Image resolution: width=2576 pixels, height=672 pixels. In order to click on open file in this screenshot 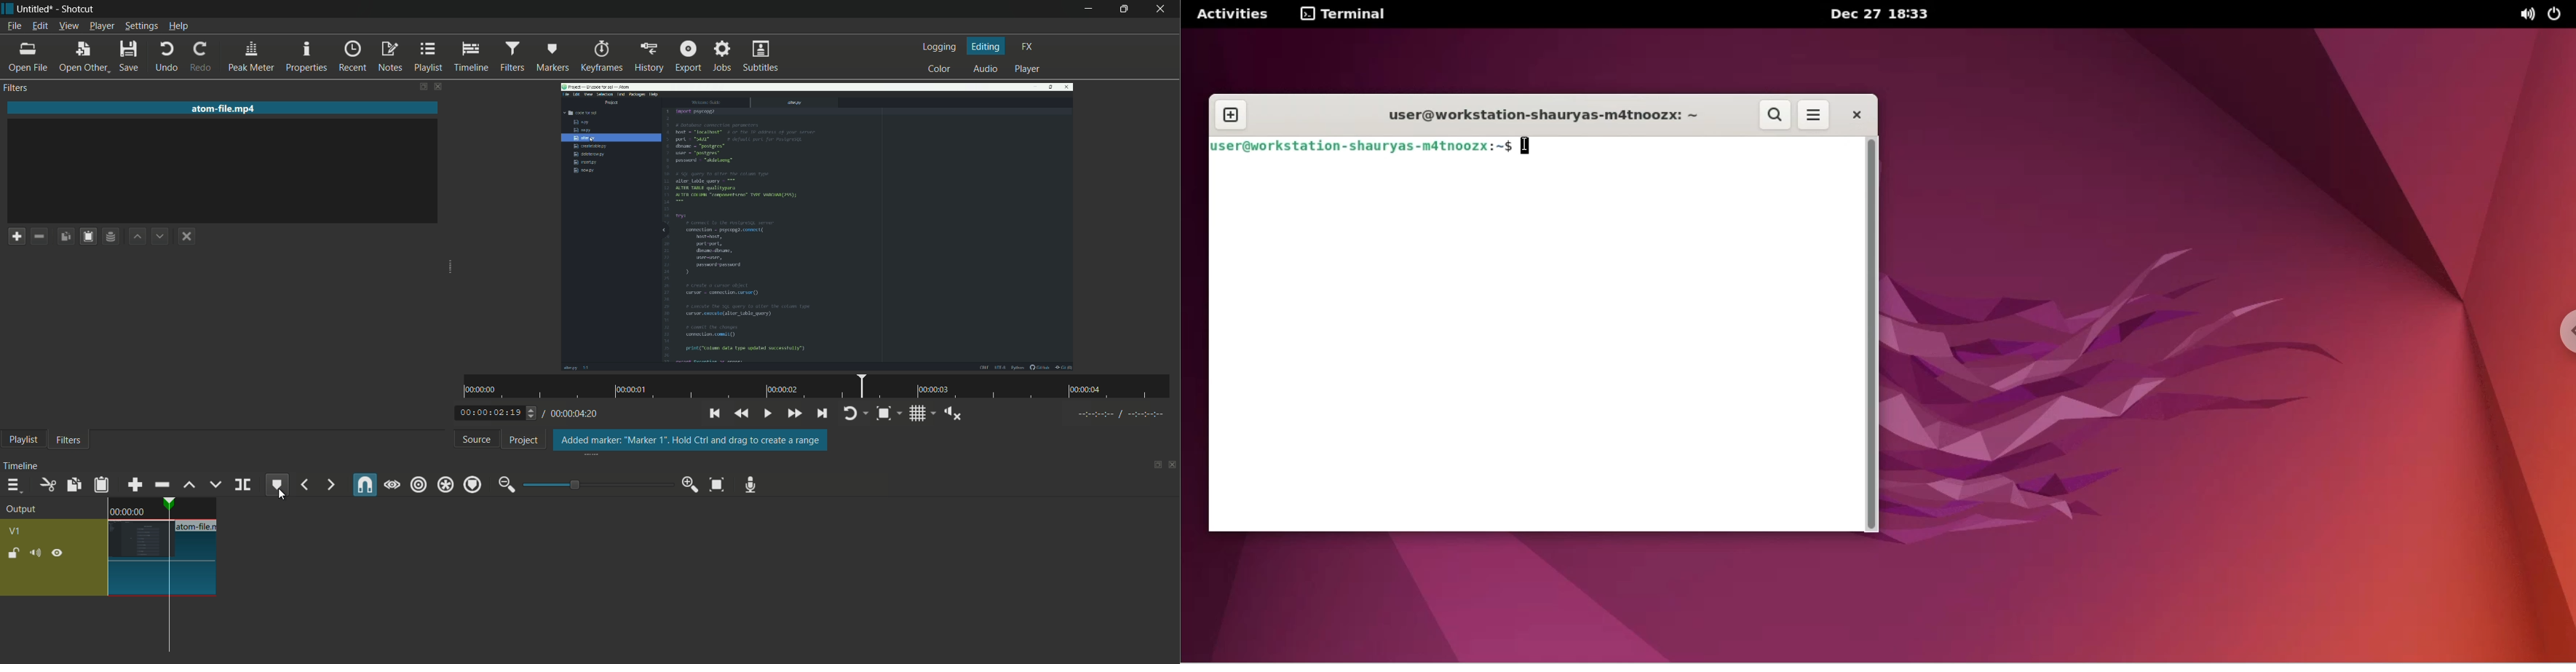, I will do `click(25, 58)`.